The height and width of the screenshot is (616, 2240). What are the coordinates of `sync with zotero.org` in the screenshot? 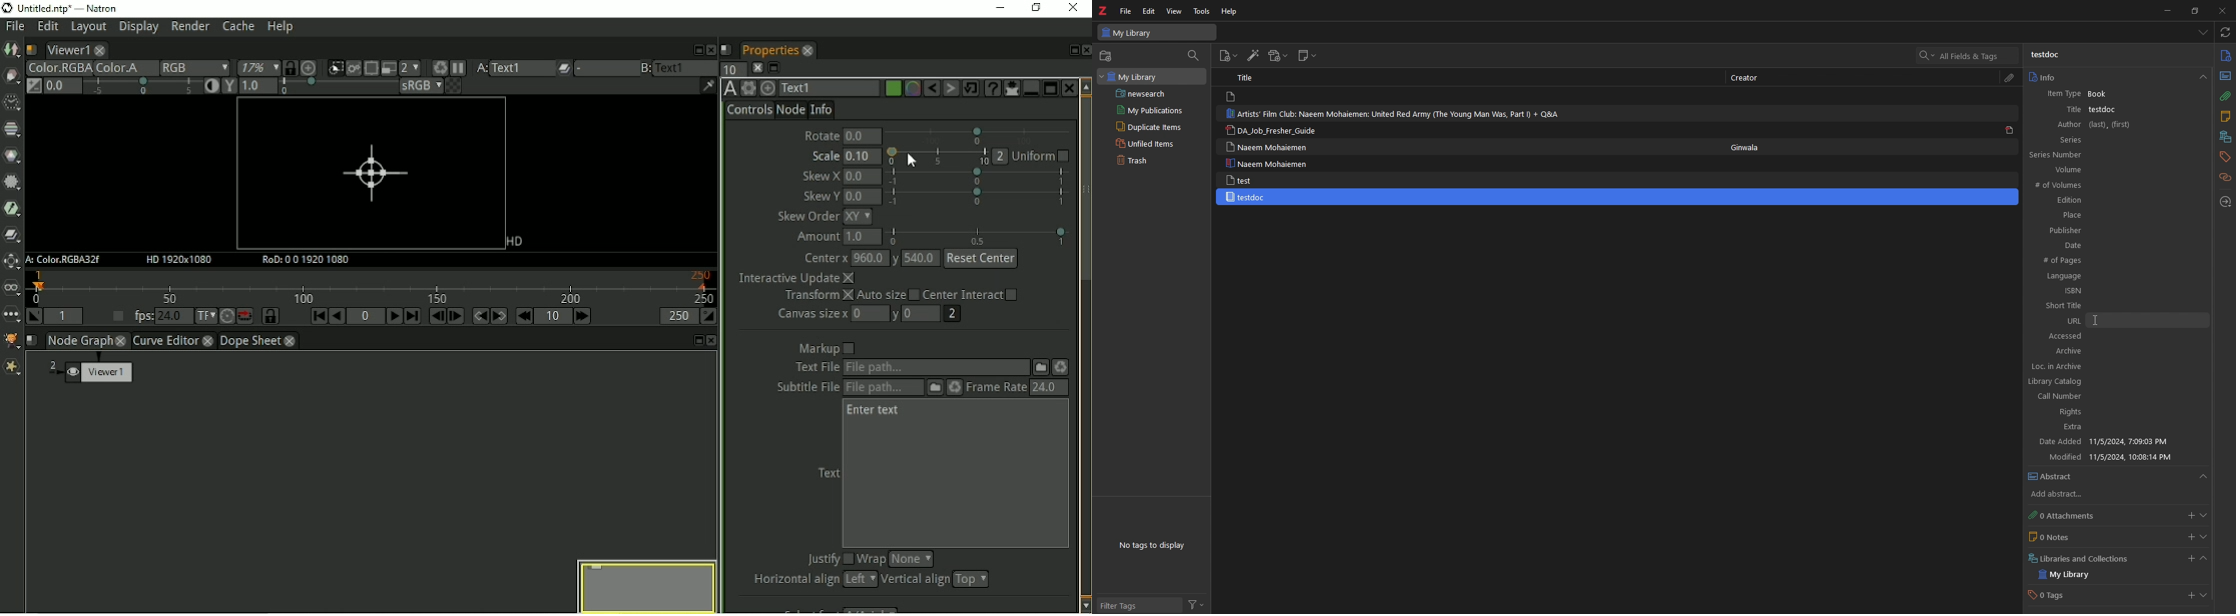 It's located at (2225, 32).